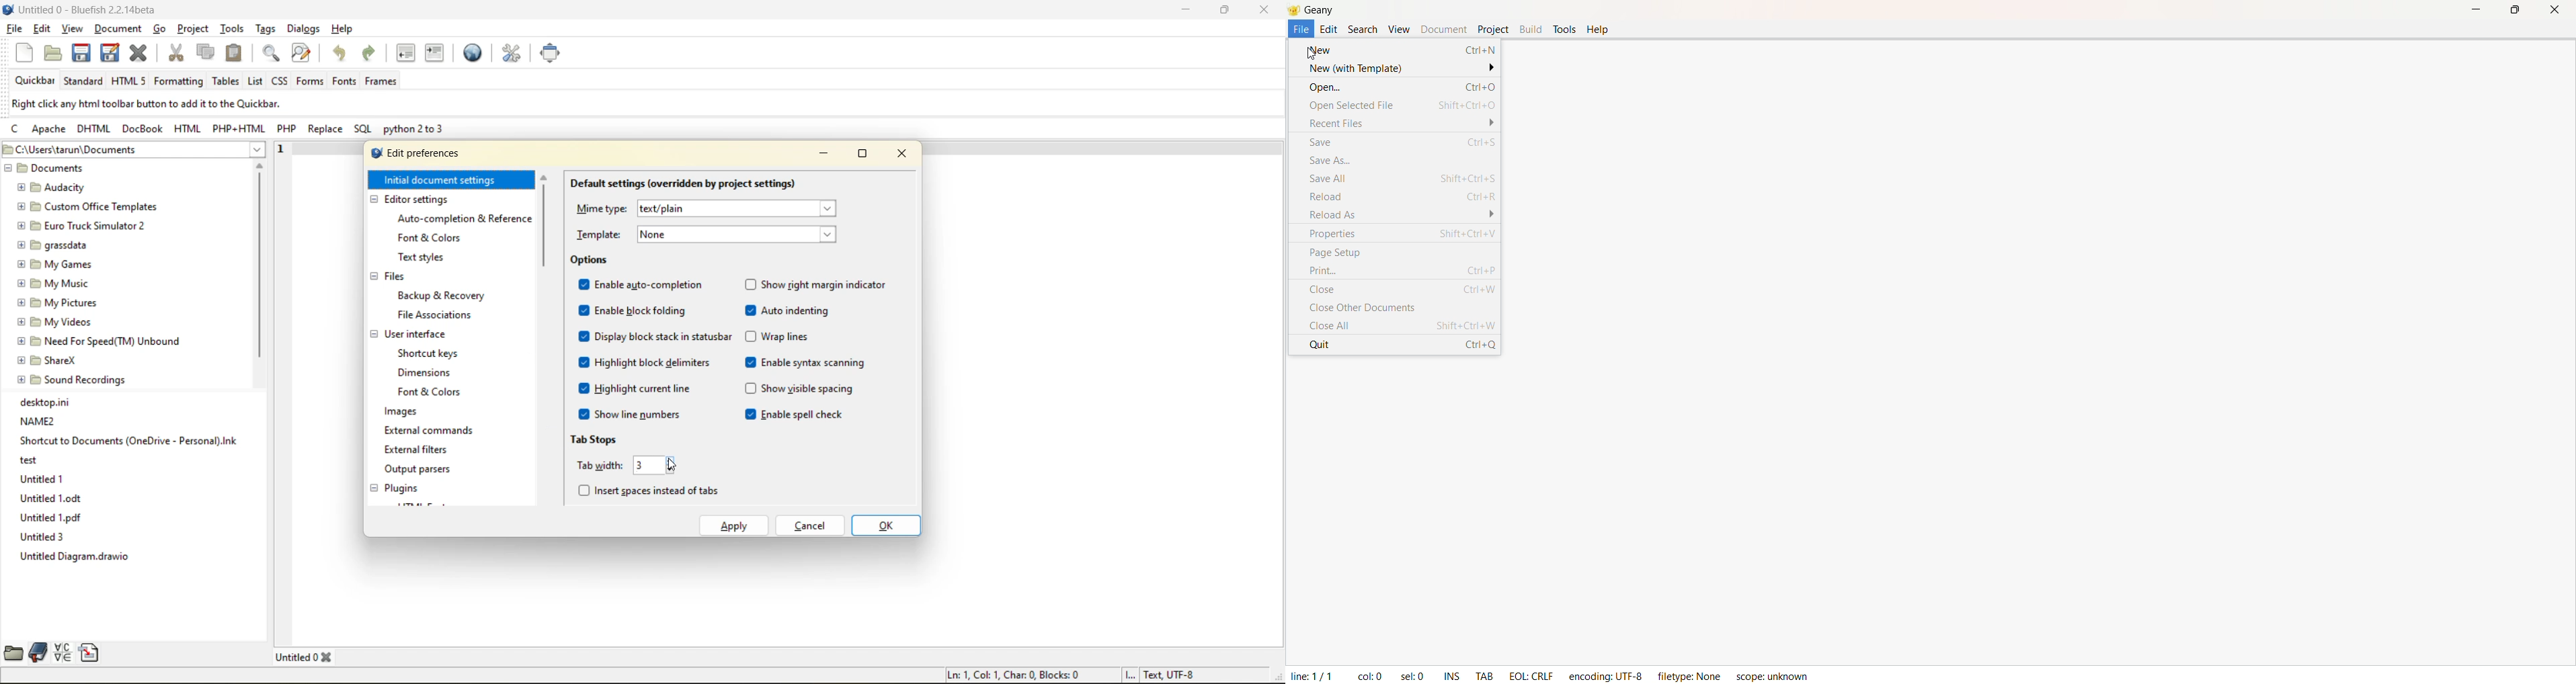 Image resolution: width=2576 pixels, height=700 pixels. Describe the element at coordinates (418, 334) in the screenshot. I see `user interface` at that location.